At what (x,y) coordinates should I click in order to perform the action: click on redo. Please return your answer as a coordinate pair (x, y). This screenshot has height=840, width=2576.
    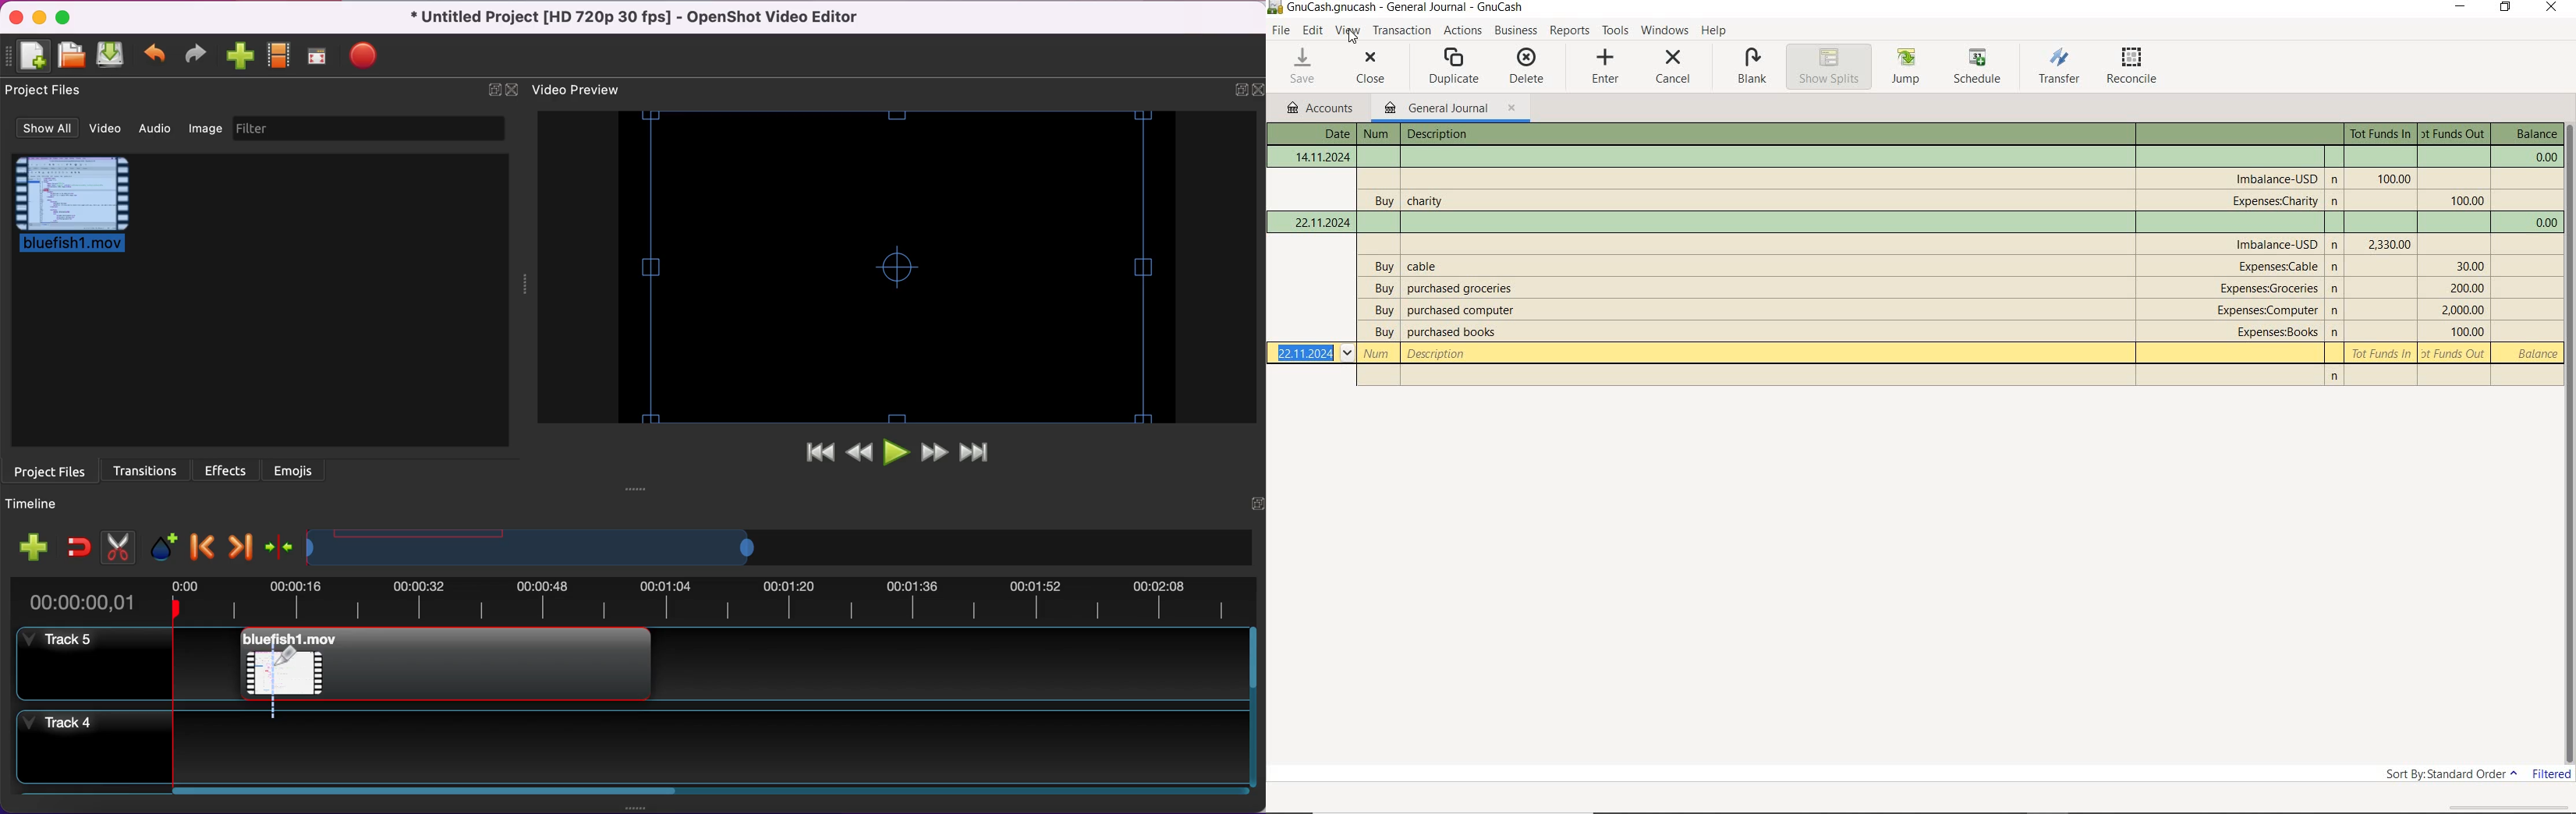
    Looking at the image, I should click on (200, 57).